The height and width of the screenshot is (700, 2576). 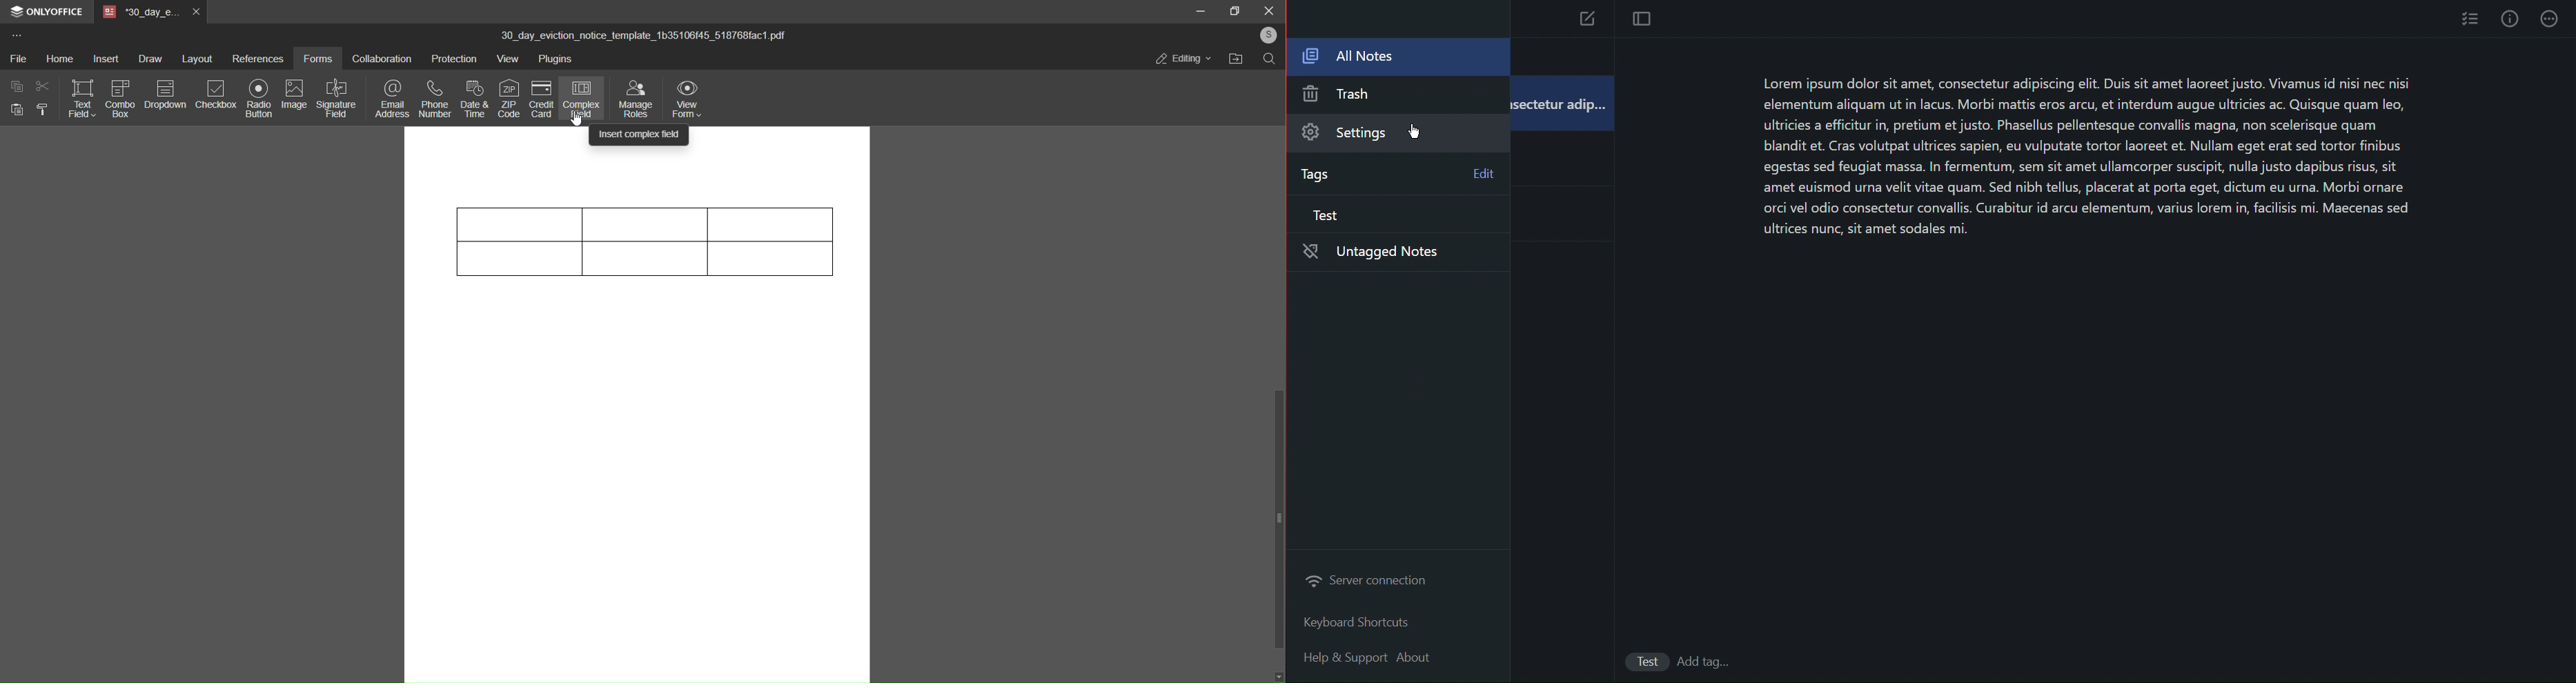 I want to click on Keyboard Shortcuts, so click(x=1363, y=622).